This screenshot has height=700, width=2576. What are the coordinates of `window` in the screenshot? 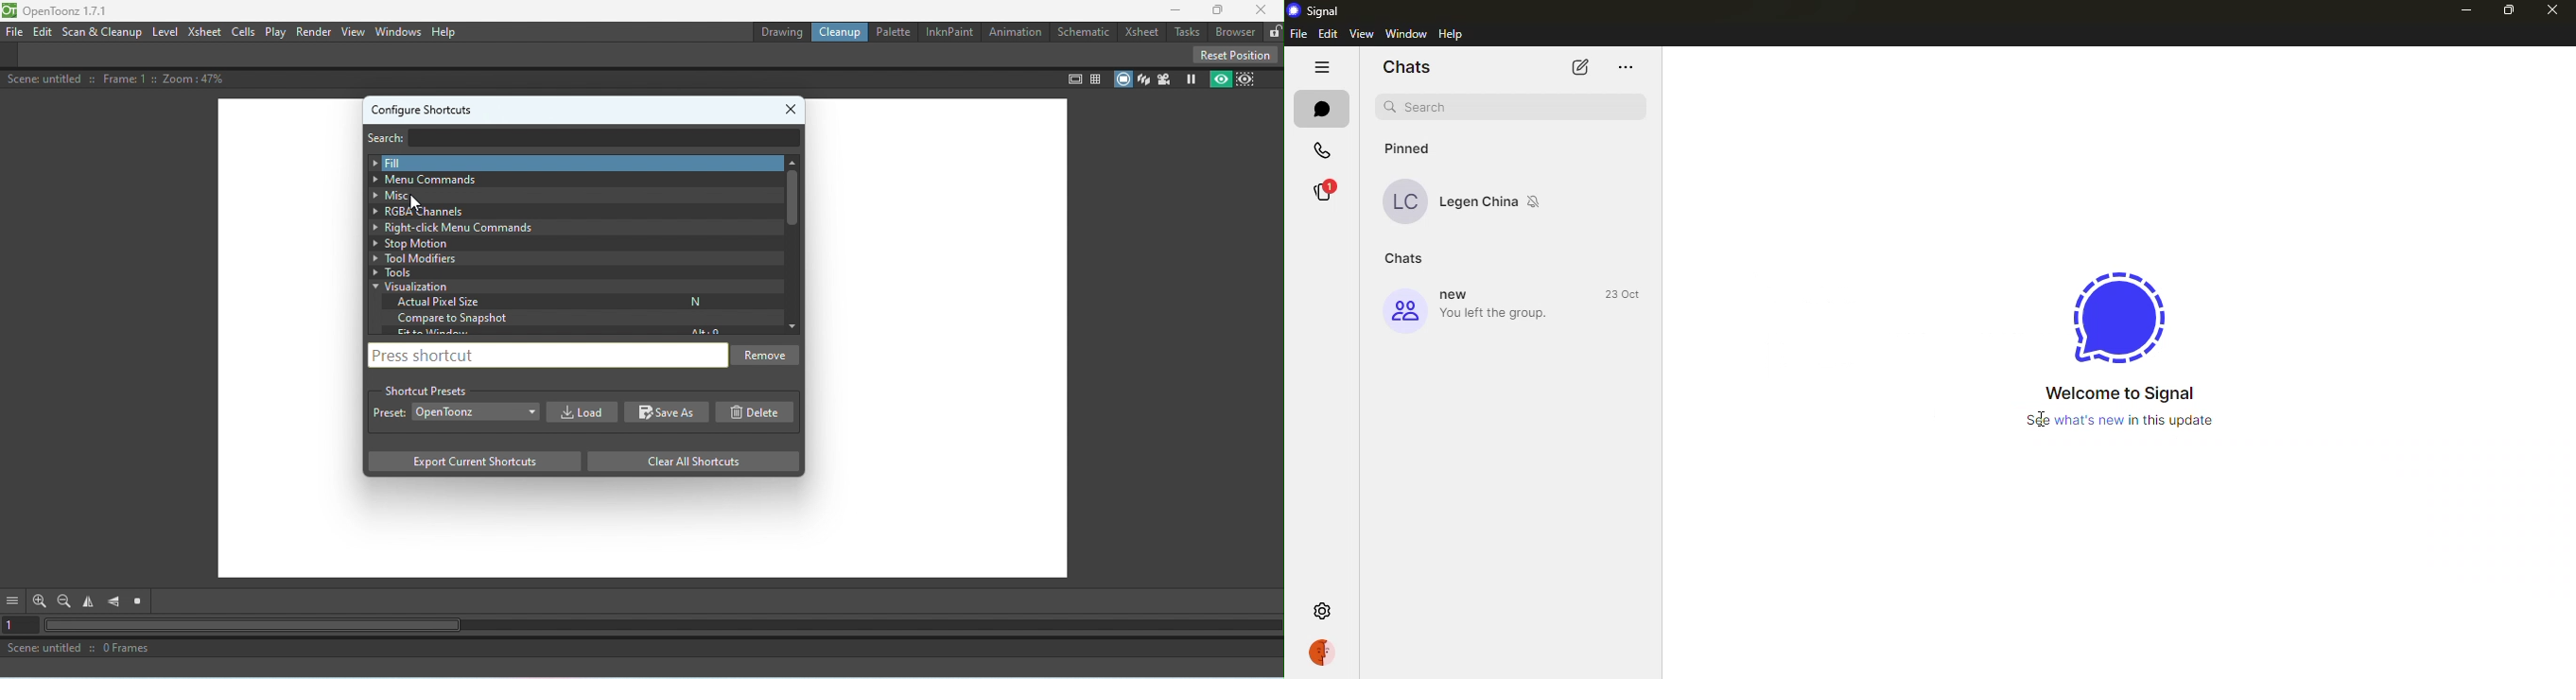 It's located at (1406, 33).